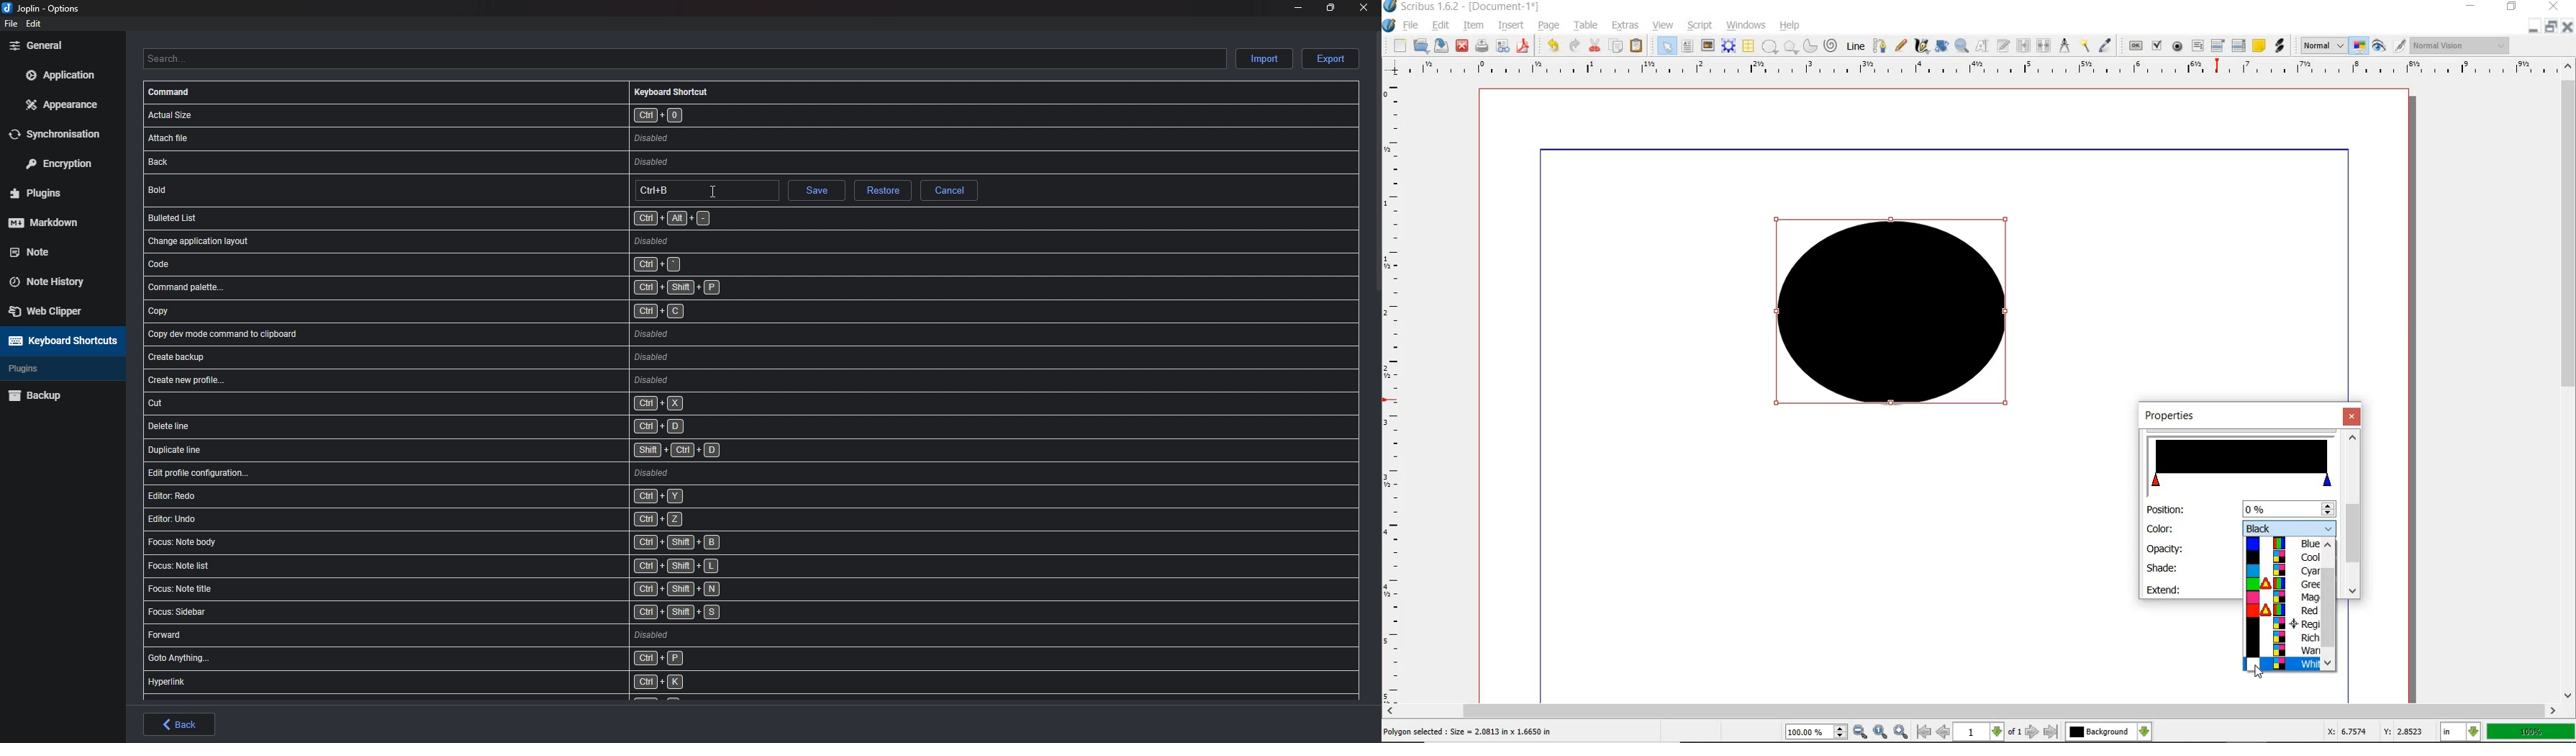 The height and width of the screenshot is (756, 2576). What do you see at coordinates (1626, 26) in the screenshot?
I see `EXTRAS` at bounding box center [1626, 26].